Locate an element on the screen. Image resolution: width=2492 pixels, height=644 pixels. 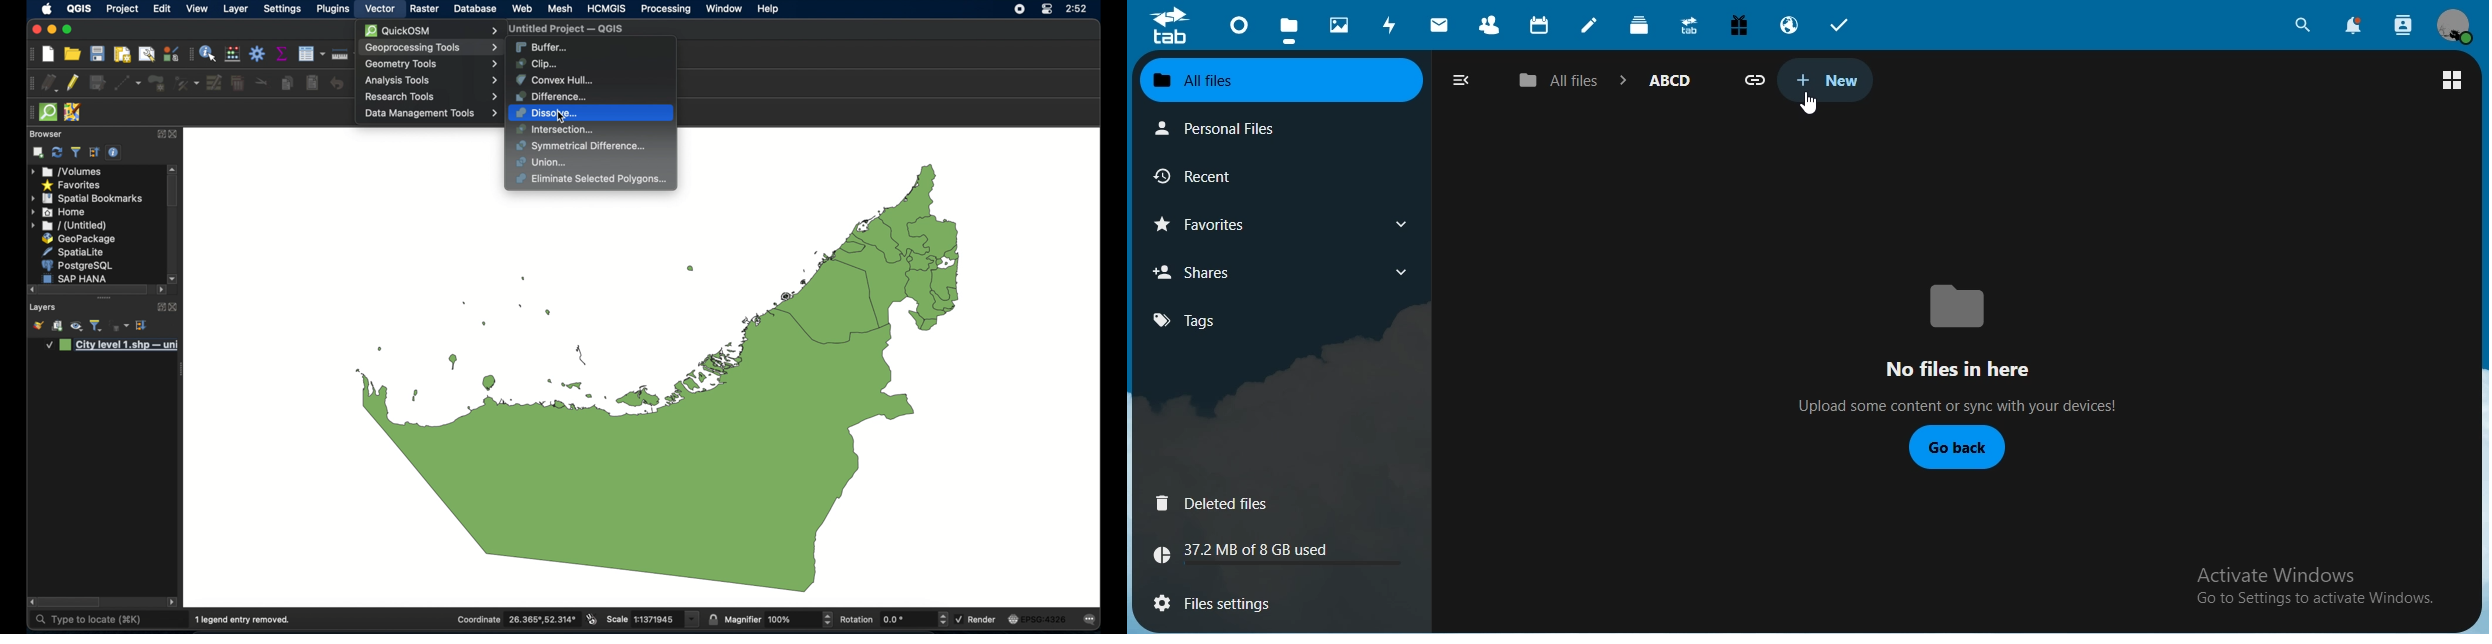
search contacts is located at coordinates (2400, 24).